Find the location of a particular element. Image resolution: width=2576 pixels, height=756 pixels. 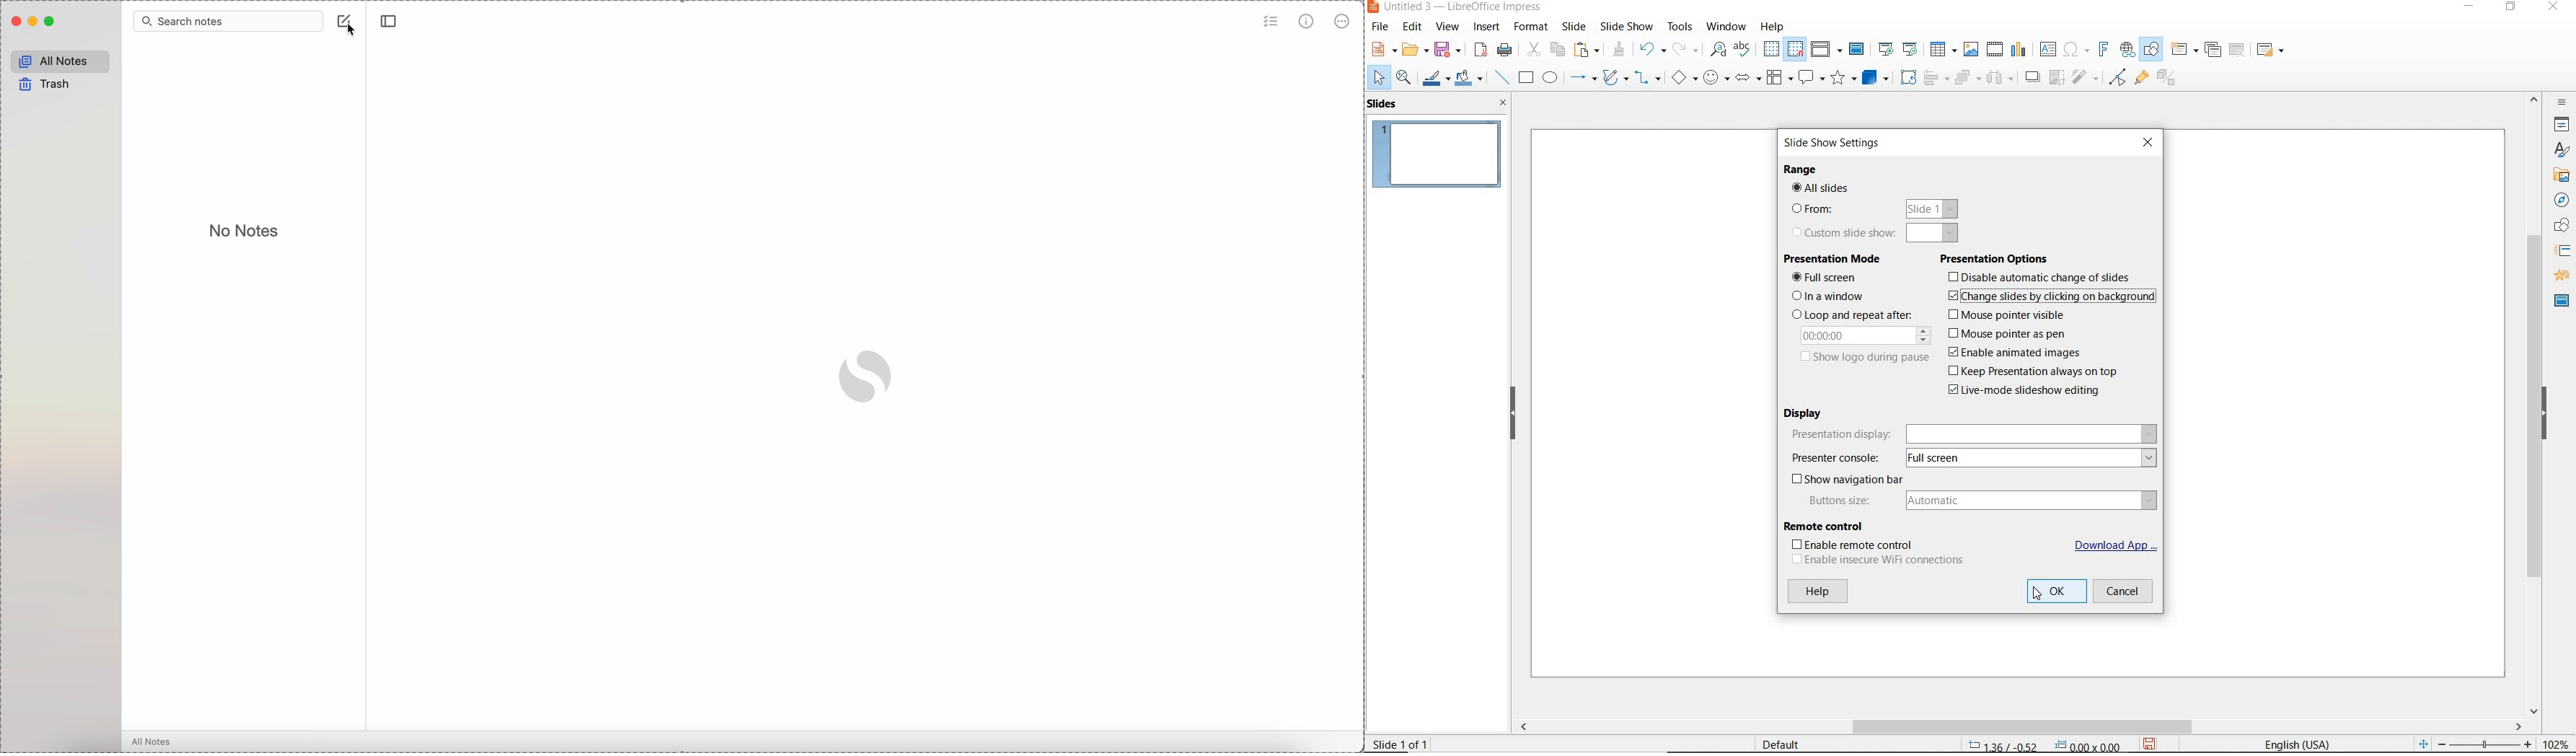

PASTE is located at coordinates (1586, 50).